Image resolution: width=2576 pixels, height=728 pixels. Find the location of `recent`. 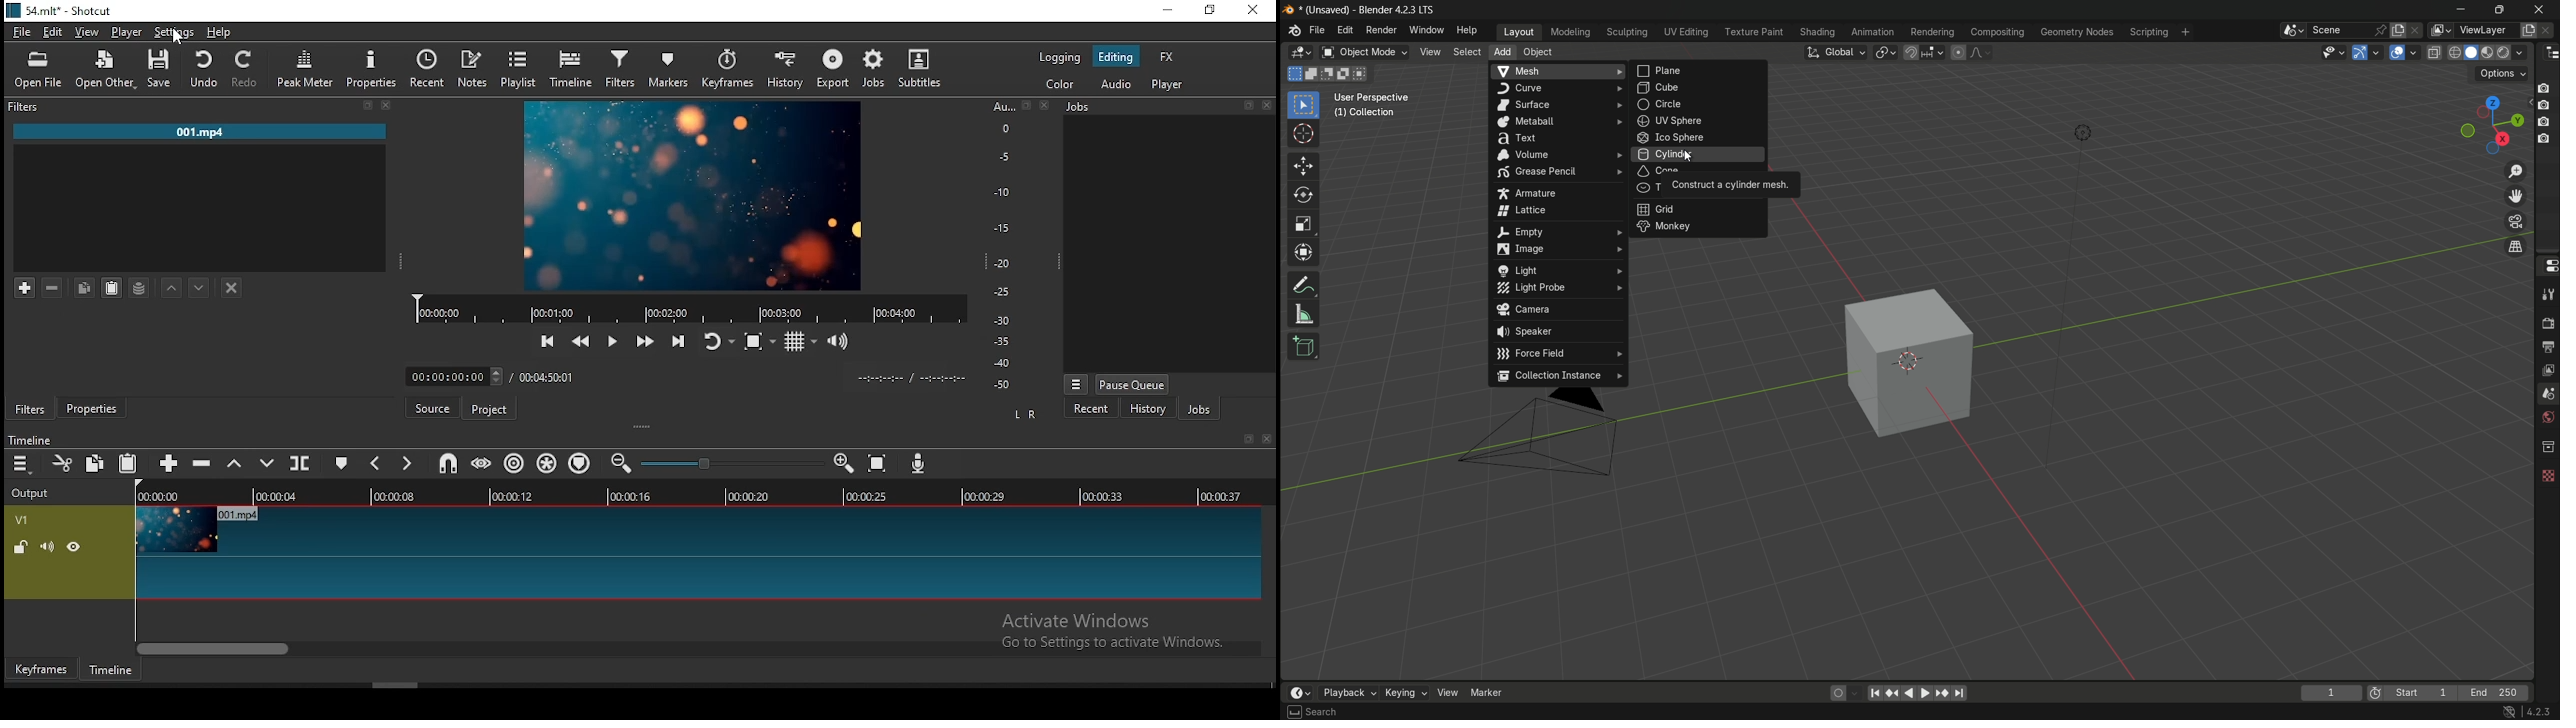

recent is located at coordinates (1091, 409).